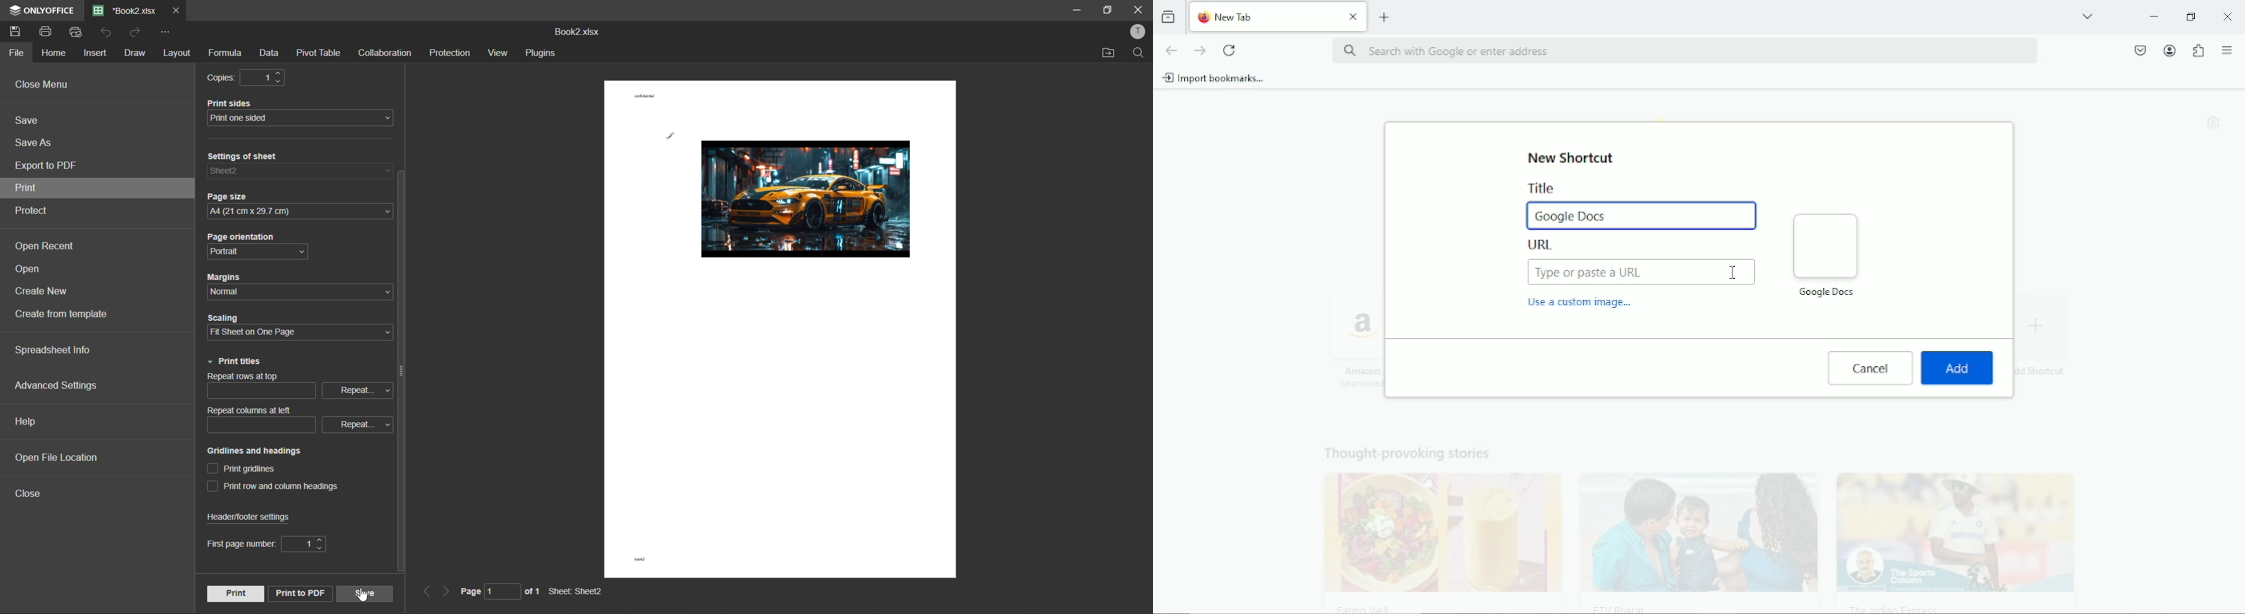 The height and width of the screenshot is (616, 2268). I want to click on list all tabs, so click(2087, 15).